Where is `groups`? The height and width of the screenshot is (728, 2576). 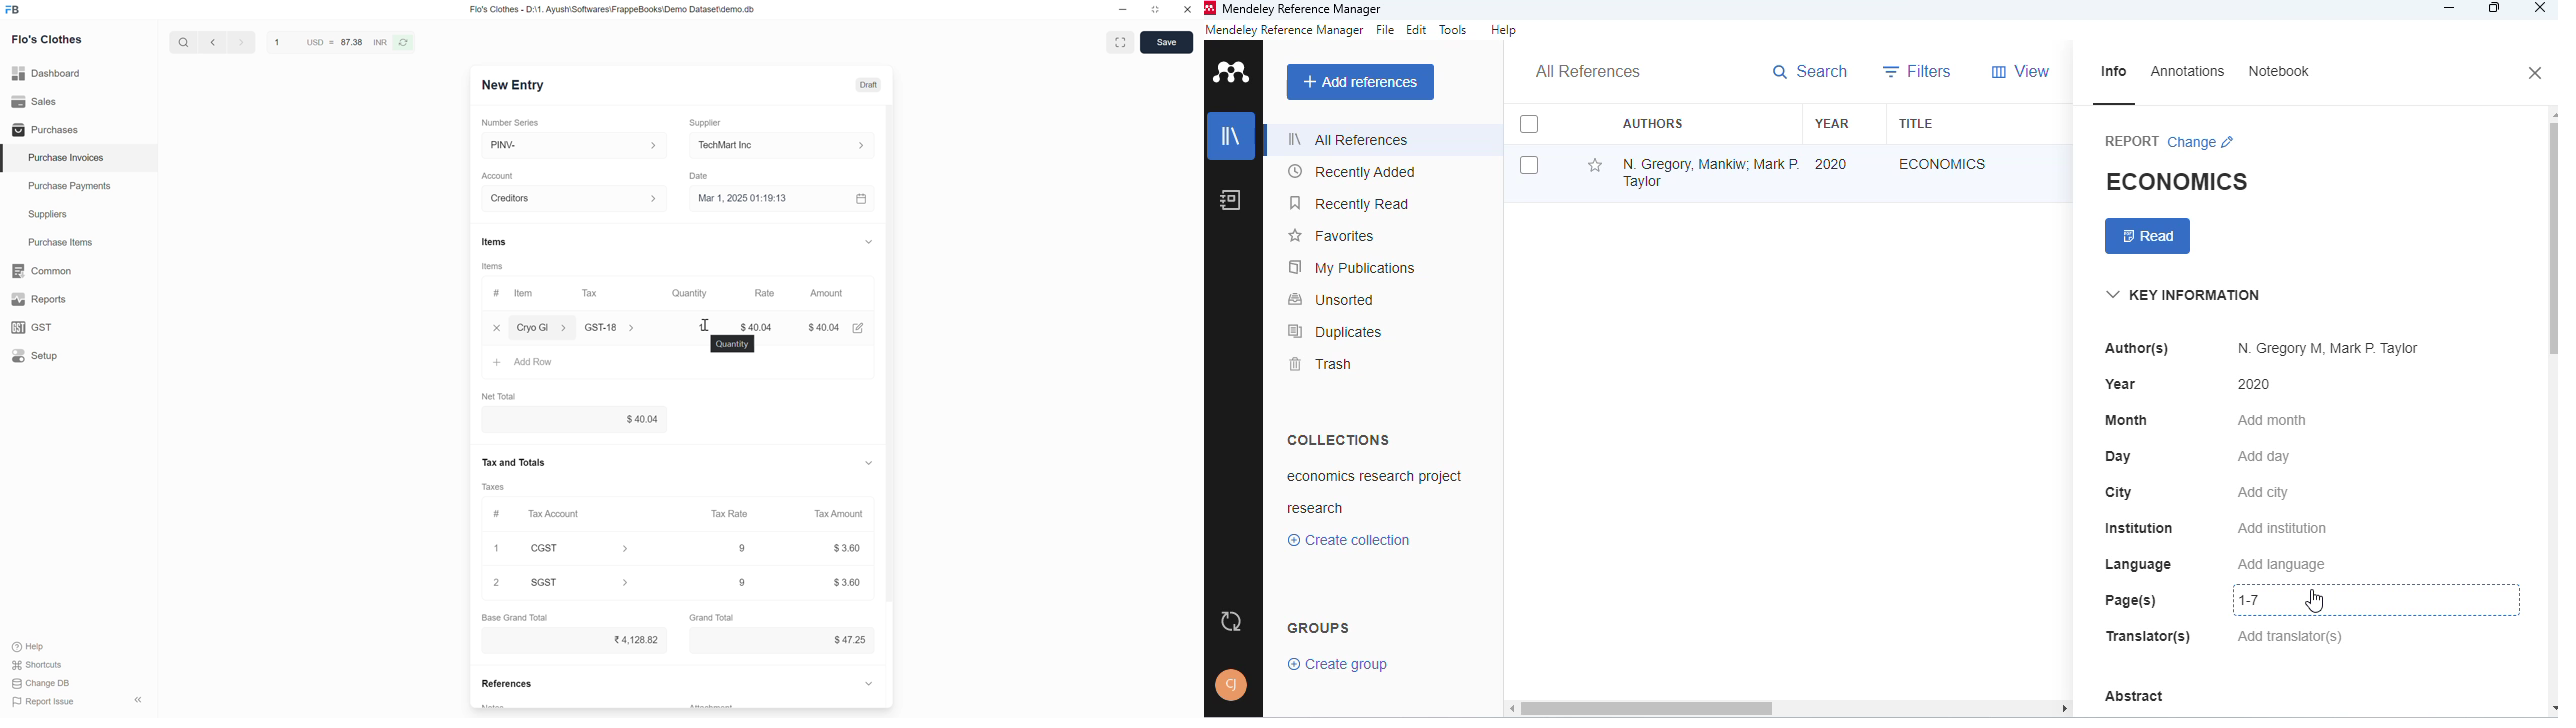
groups is located at coordinates (1320, 628).